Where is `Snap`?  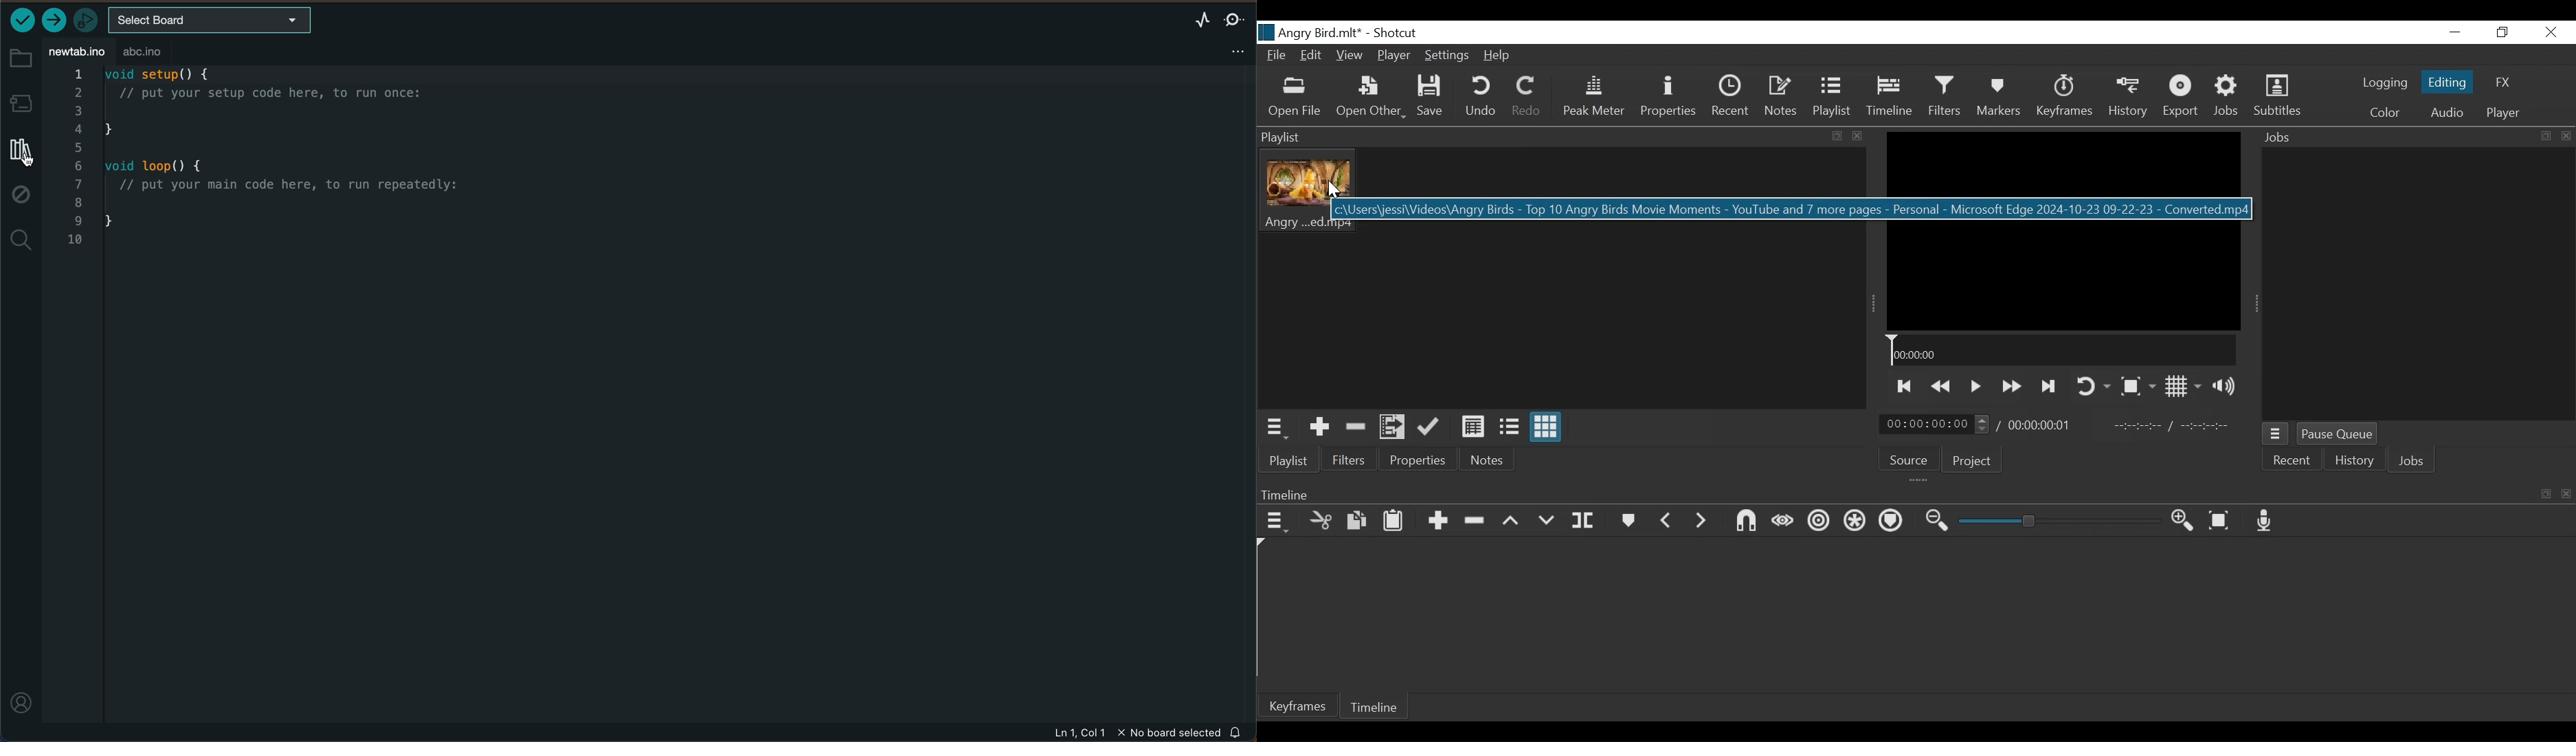
Snap is located at coordinates (1745, 521).